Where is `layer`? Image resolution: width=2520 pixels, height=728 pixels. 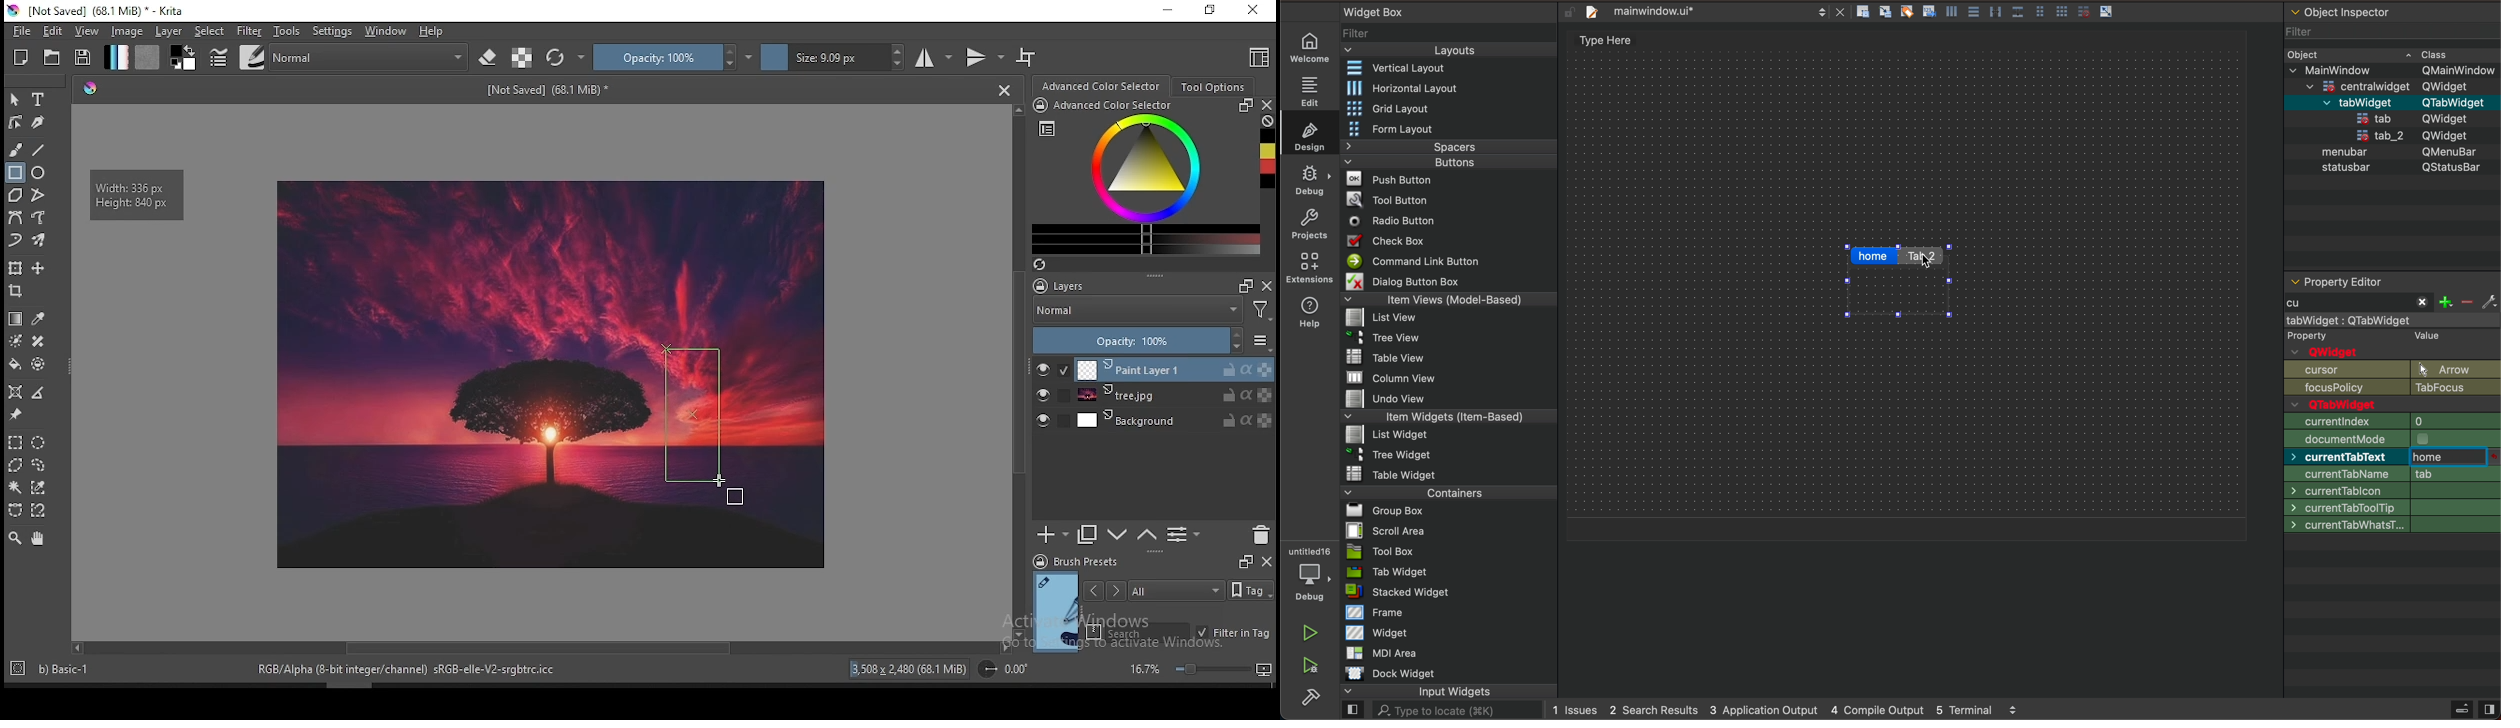
layer is located at coordinates (1174, 369).